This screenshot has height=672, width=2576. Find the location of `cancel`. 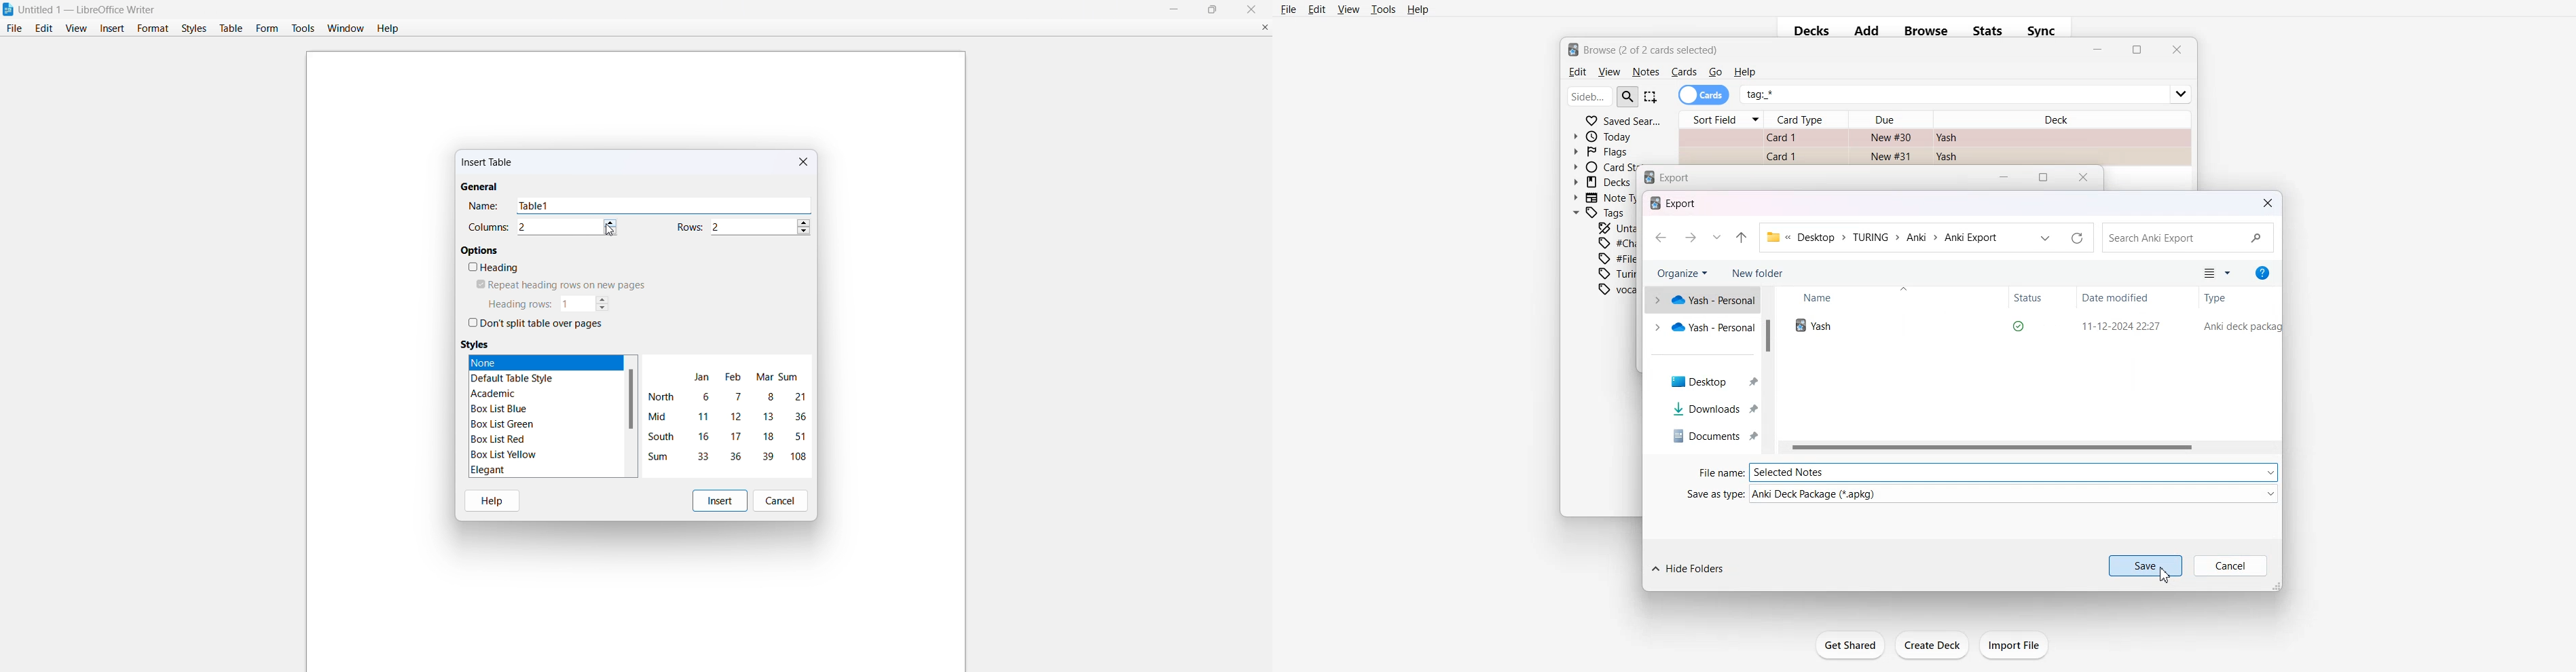

cancel is located at coordinates (784, 500).